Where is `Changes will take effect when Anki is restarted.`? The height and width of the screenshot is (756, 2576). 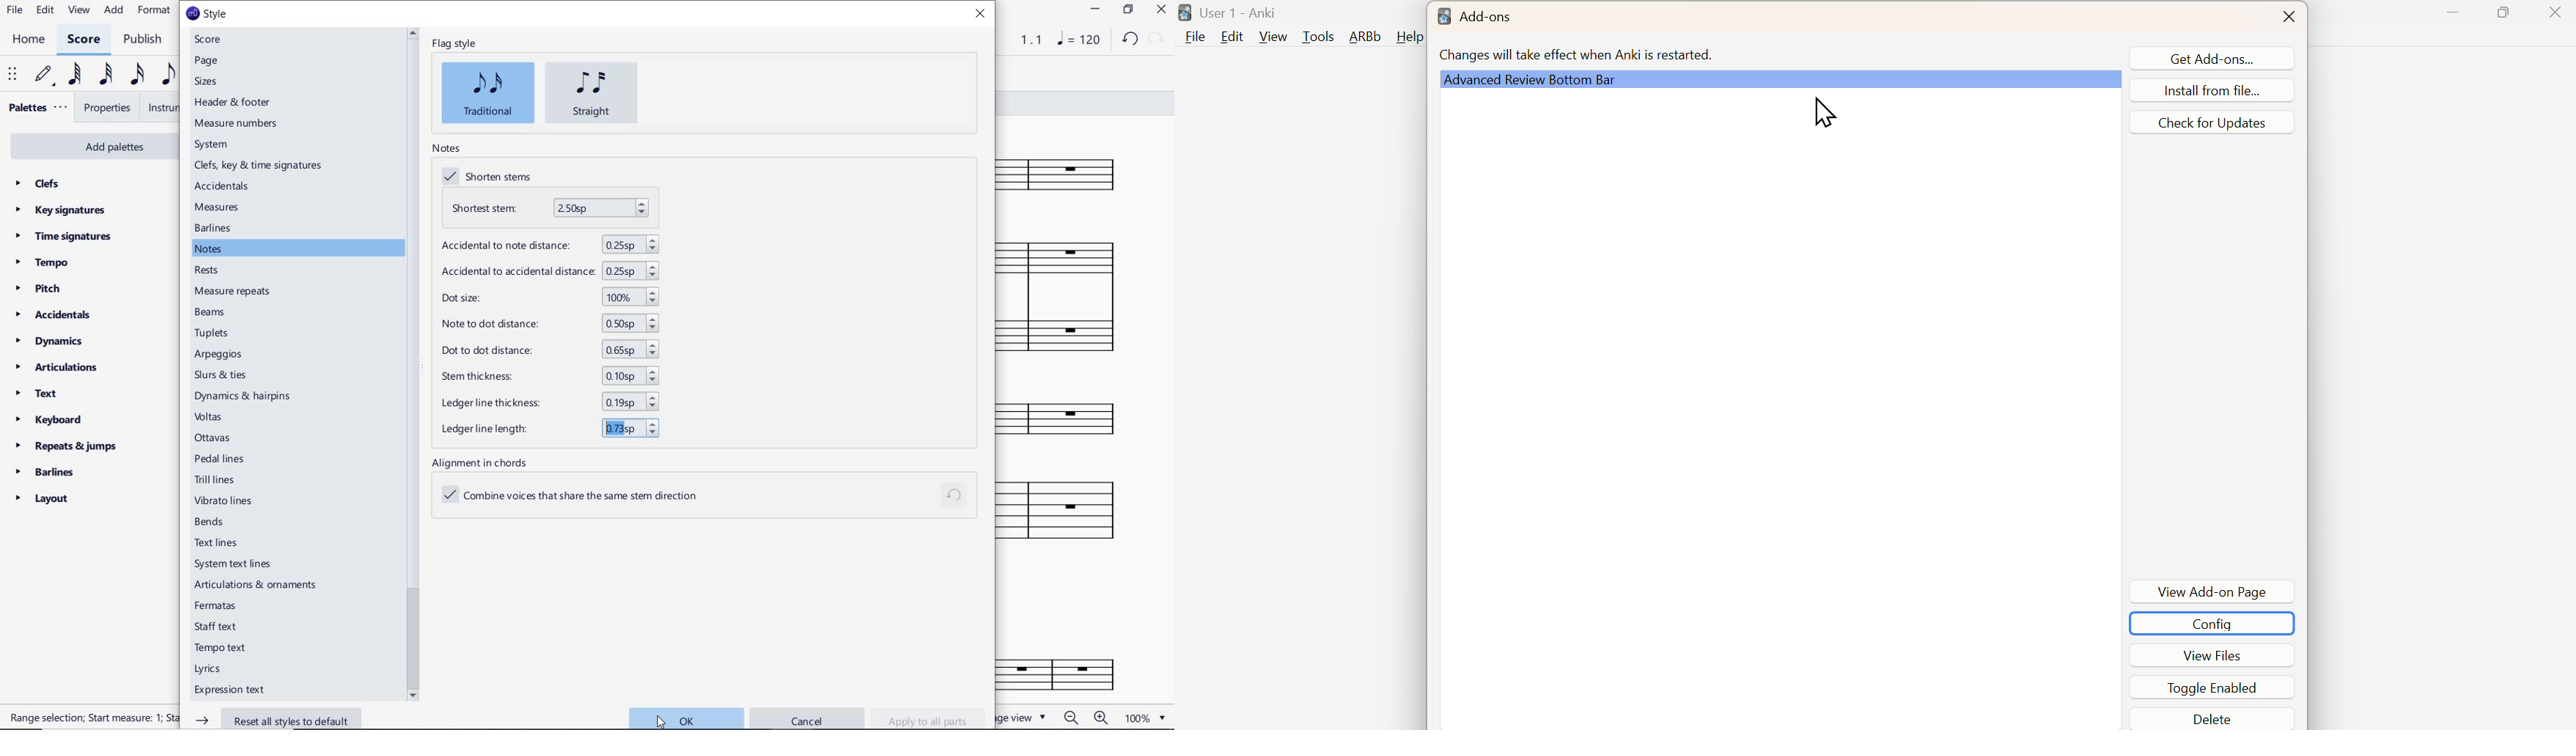 Changes will take effect when Anki is restarted. is located at coordinates (1578, 54).